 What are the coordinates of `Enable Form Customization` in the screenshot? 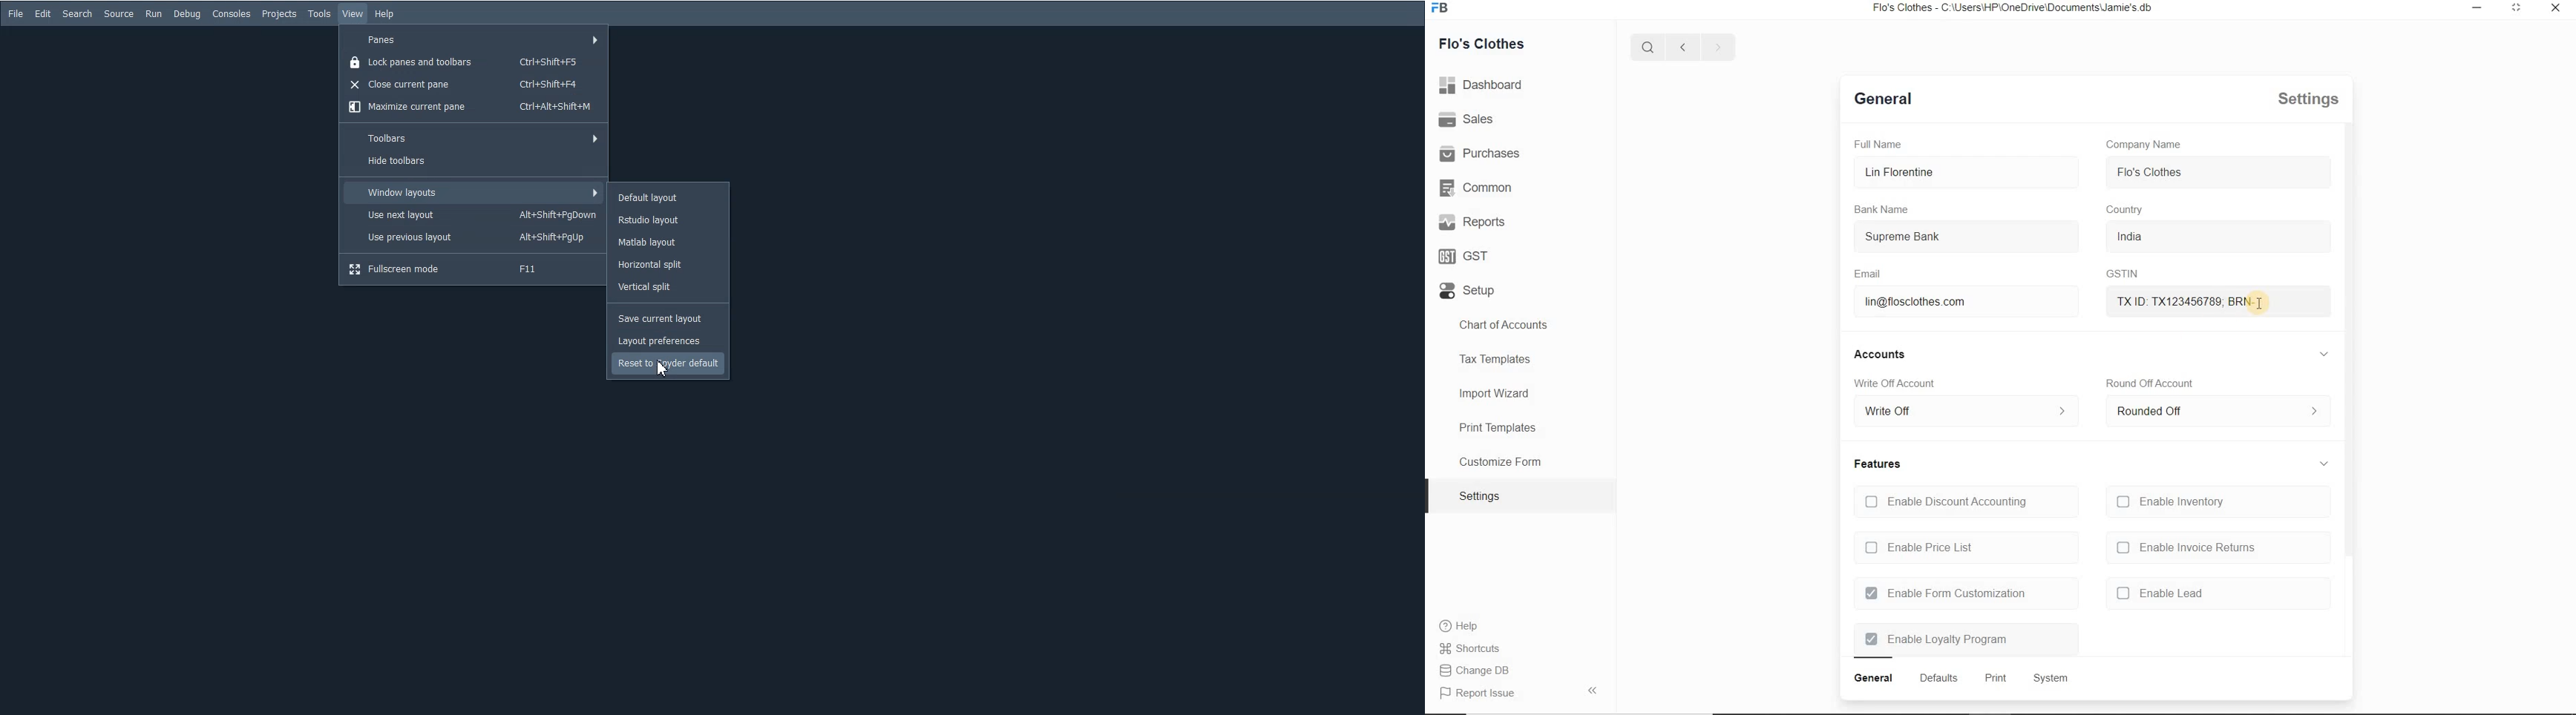 It's located at (1945, 594).